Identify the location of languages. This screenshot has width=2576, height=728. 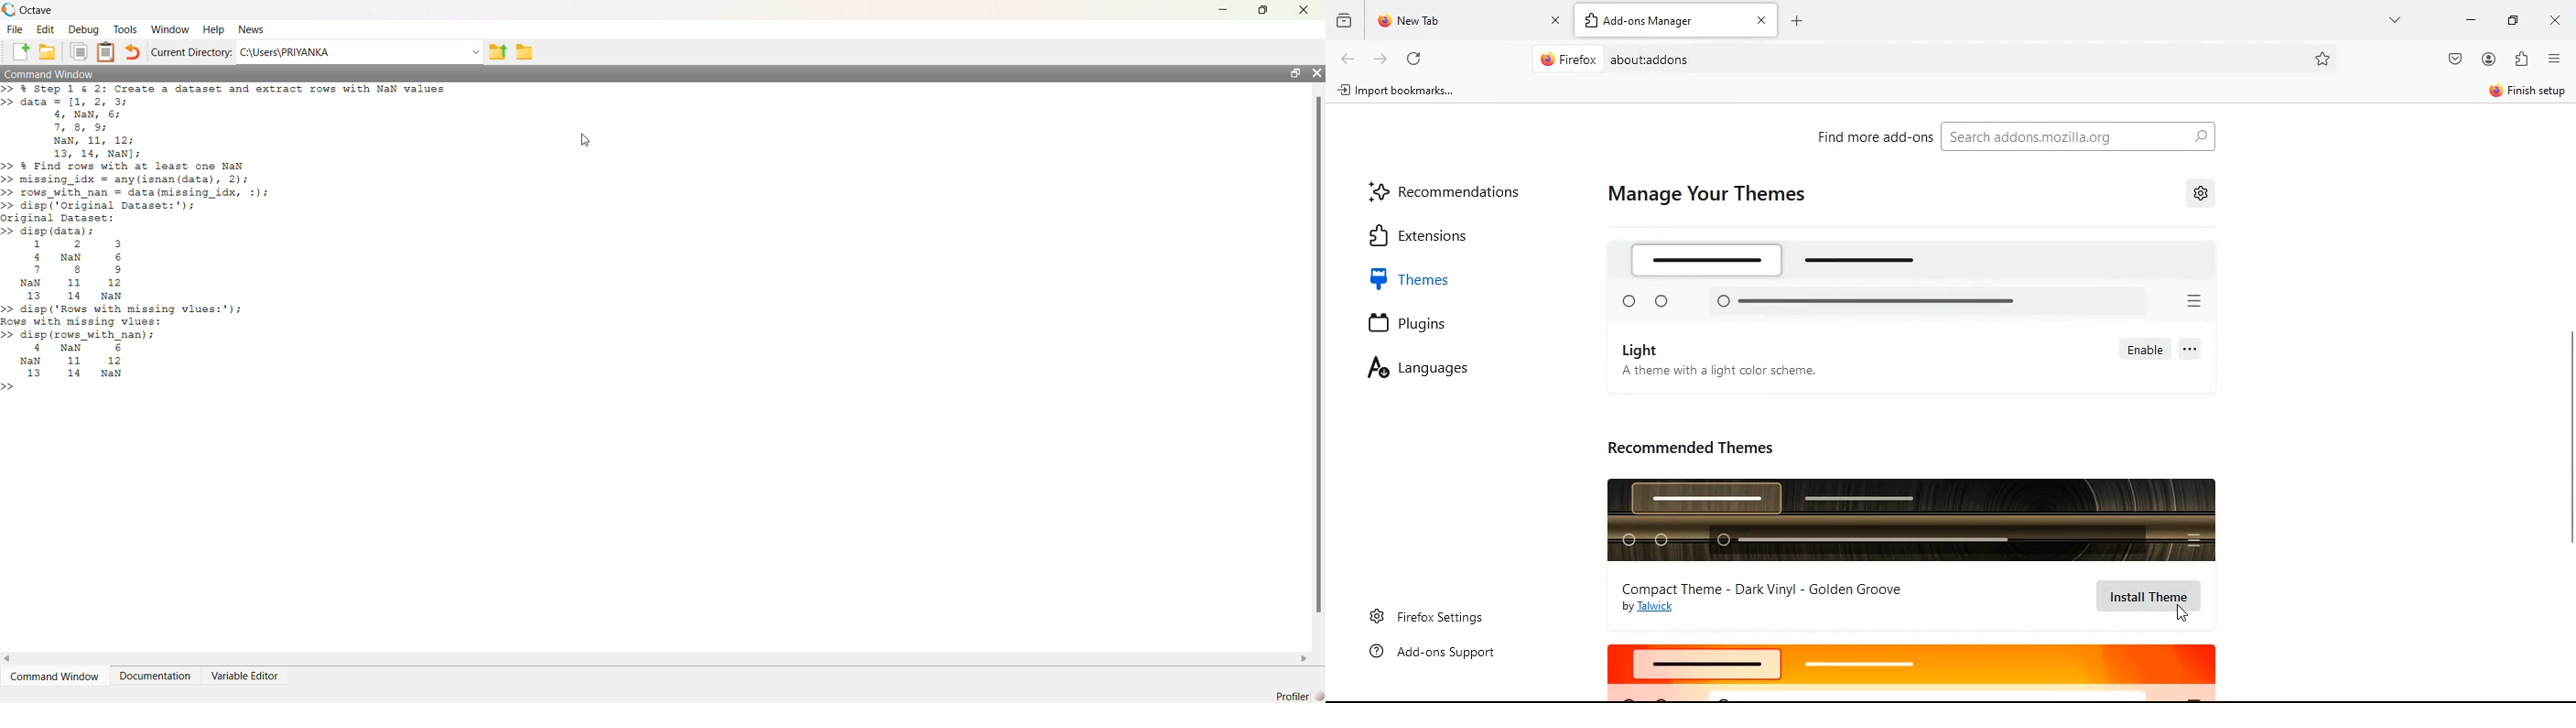
(1434, 371).